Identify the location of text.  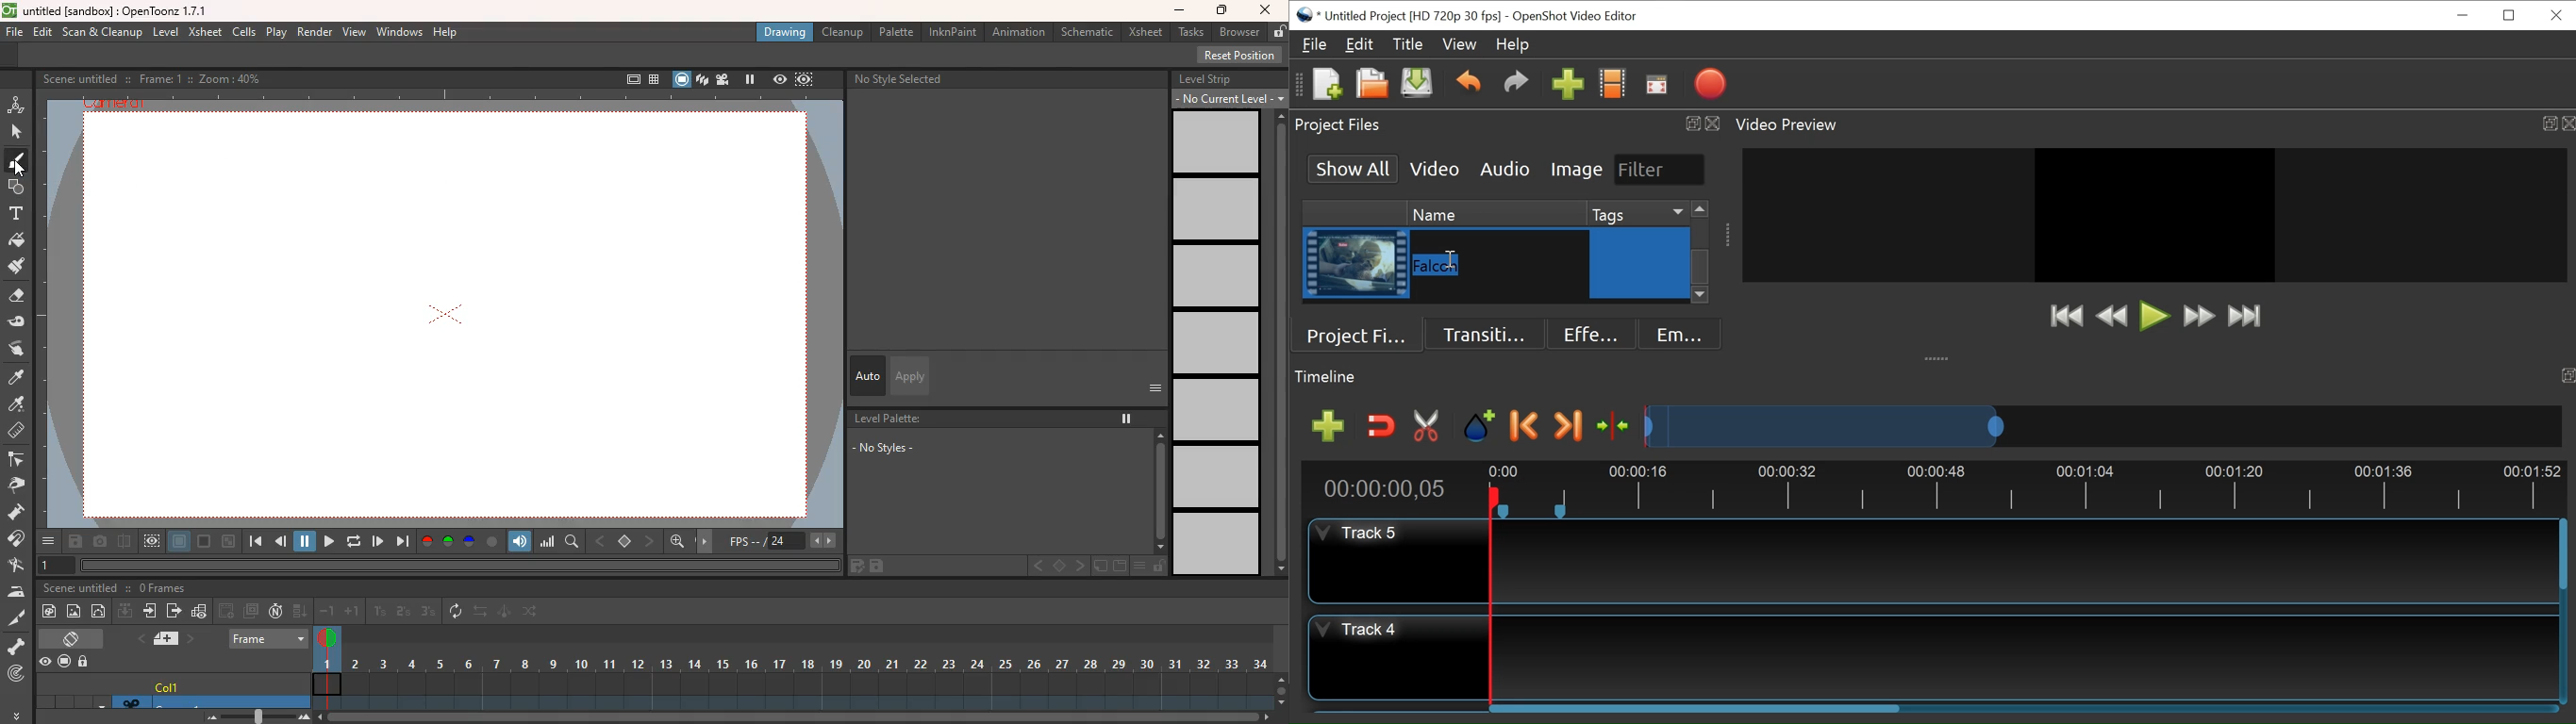
(16, 215).